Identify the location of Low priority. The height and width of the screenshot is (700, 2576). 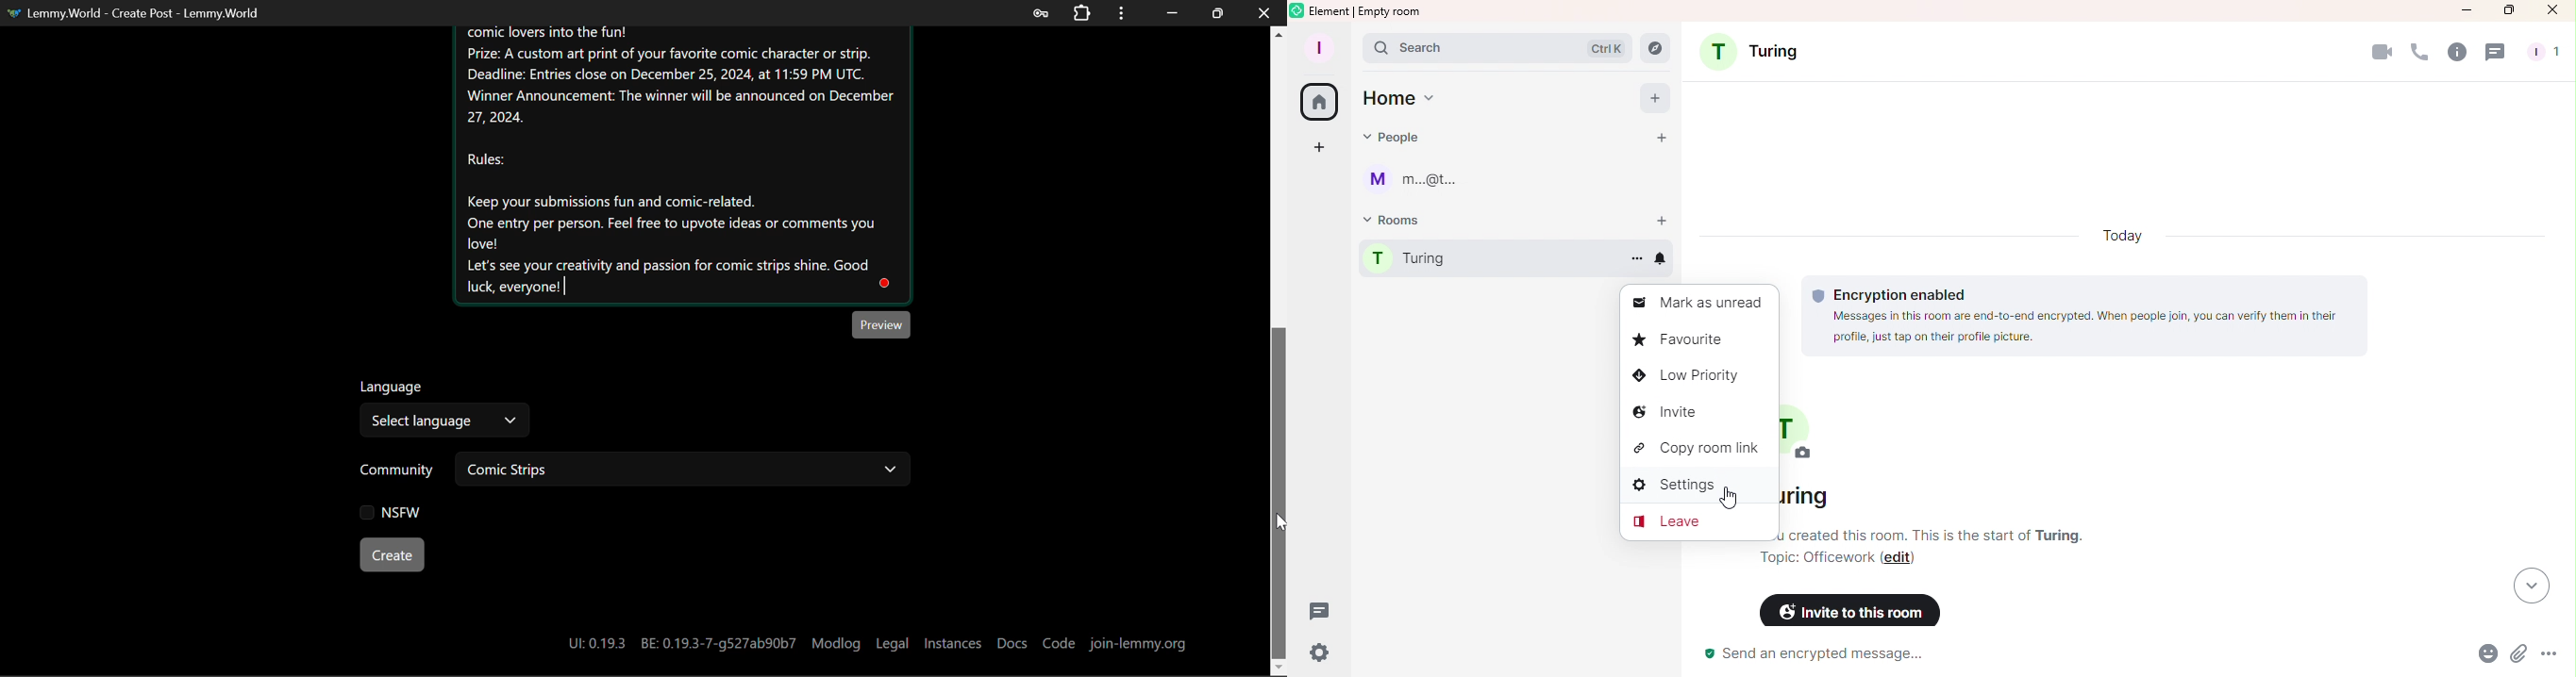
(1693, 376).